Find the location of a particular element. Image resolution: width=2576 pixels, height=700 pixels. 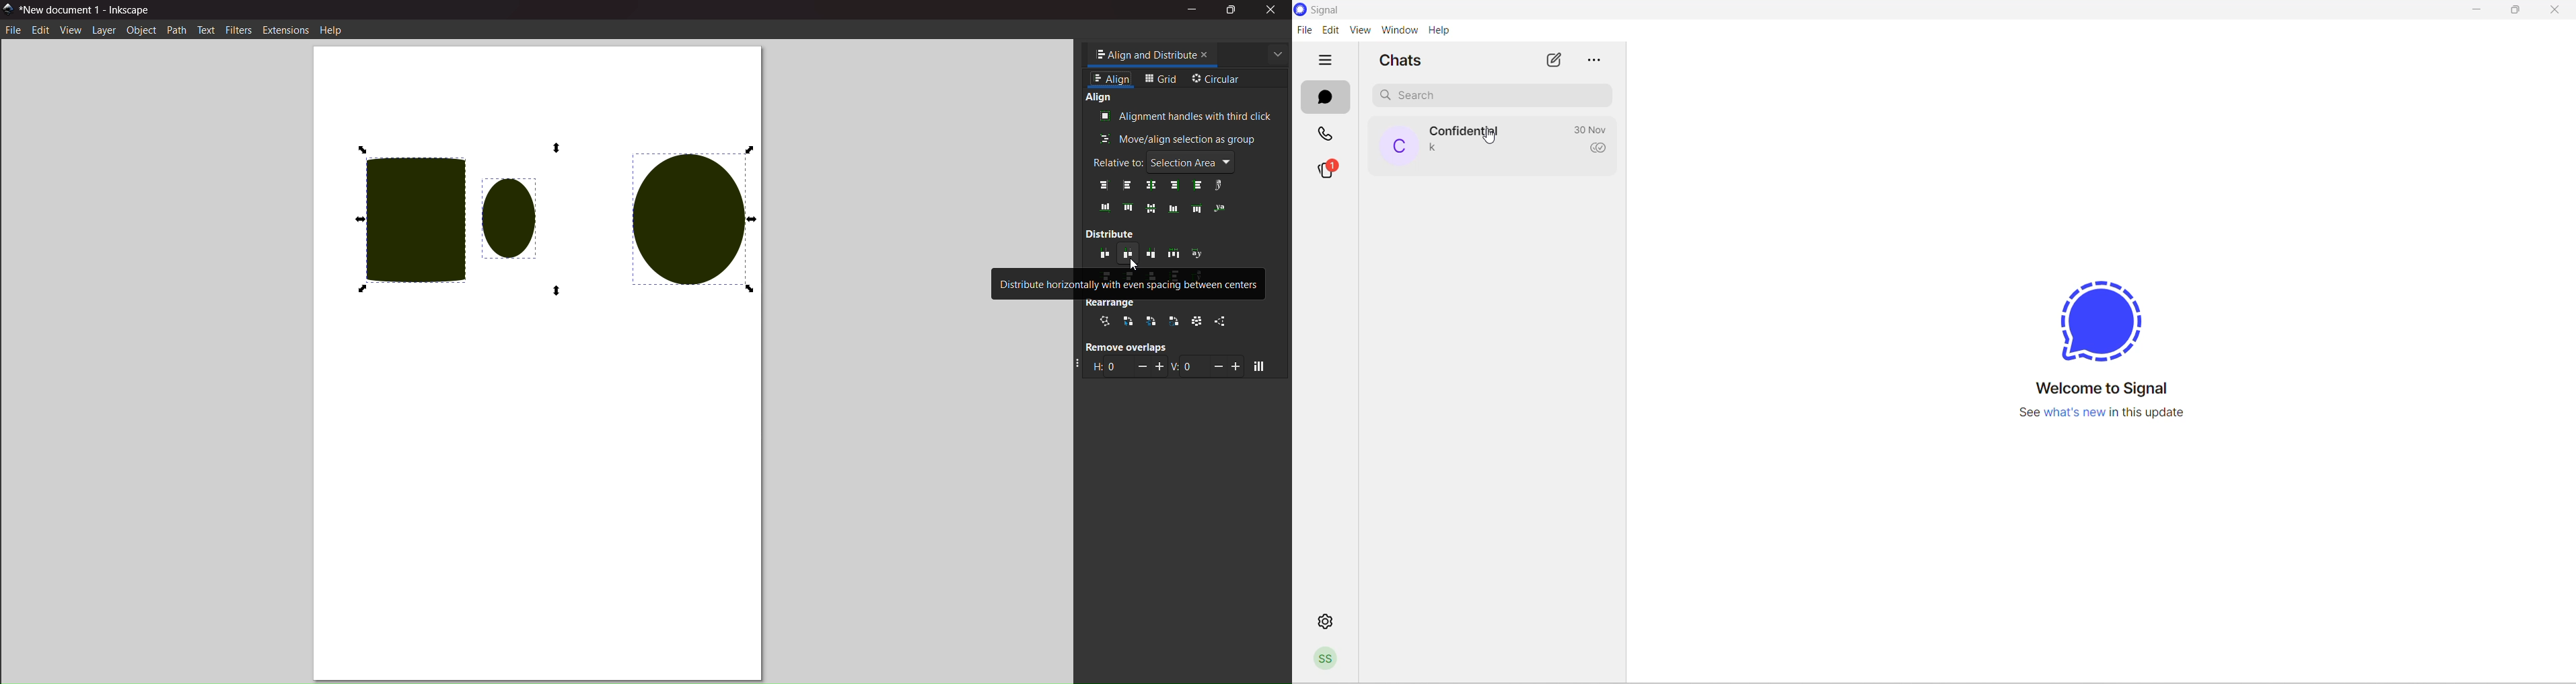

distribute horizontlly with even spaces between left edges is located at coordinates (1103, 253).